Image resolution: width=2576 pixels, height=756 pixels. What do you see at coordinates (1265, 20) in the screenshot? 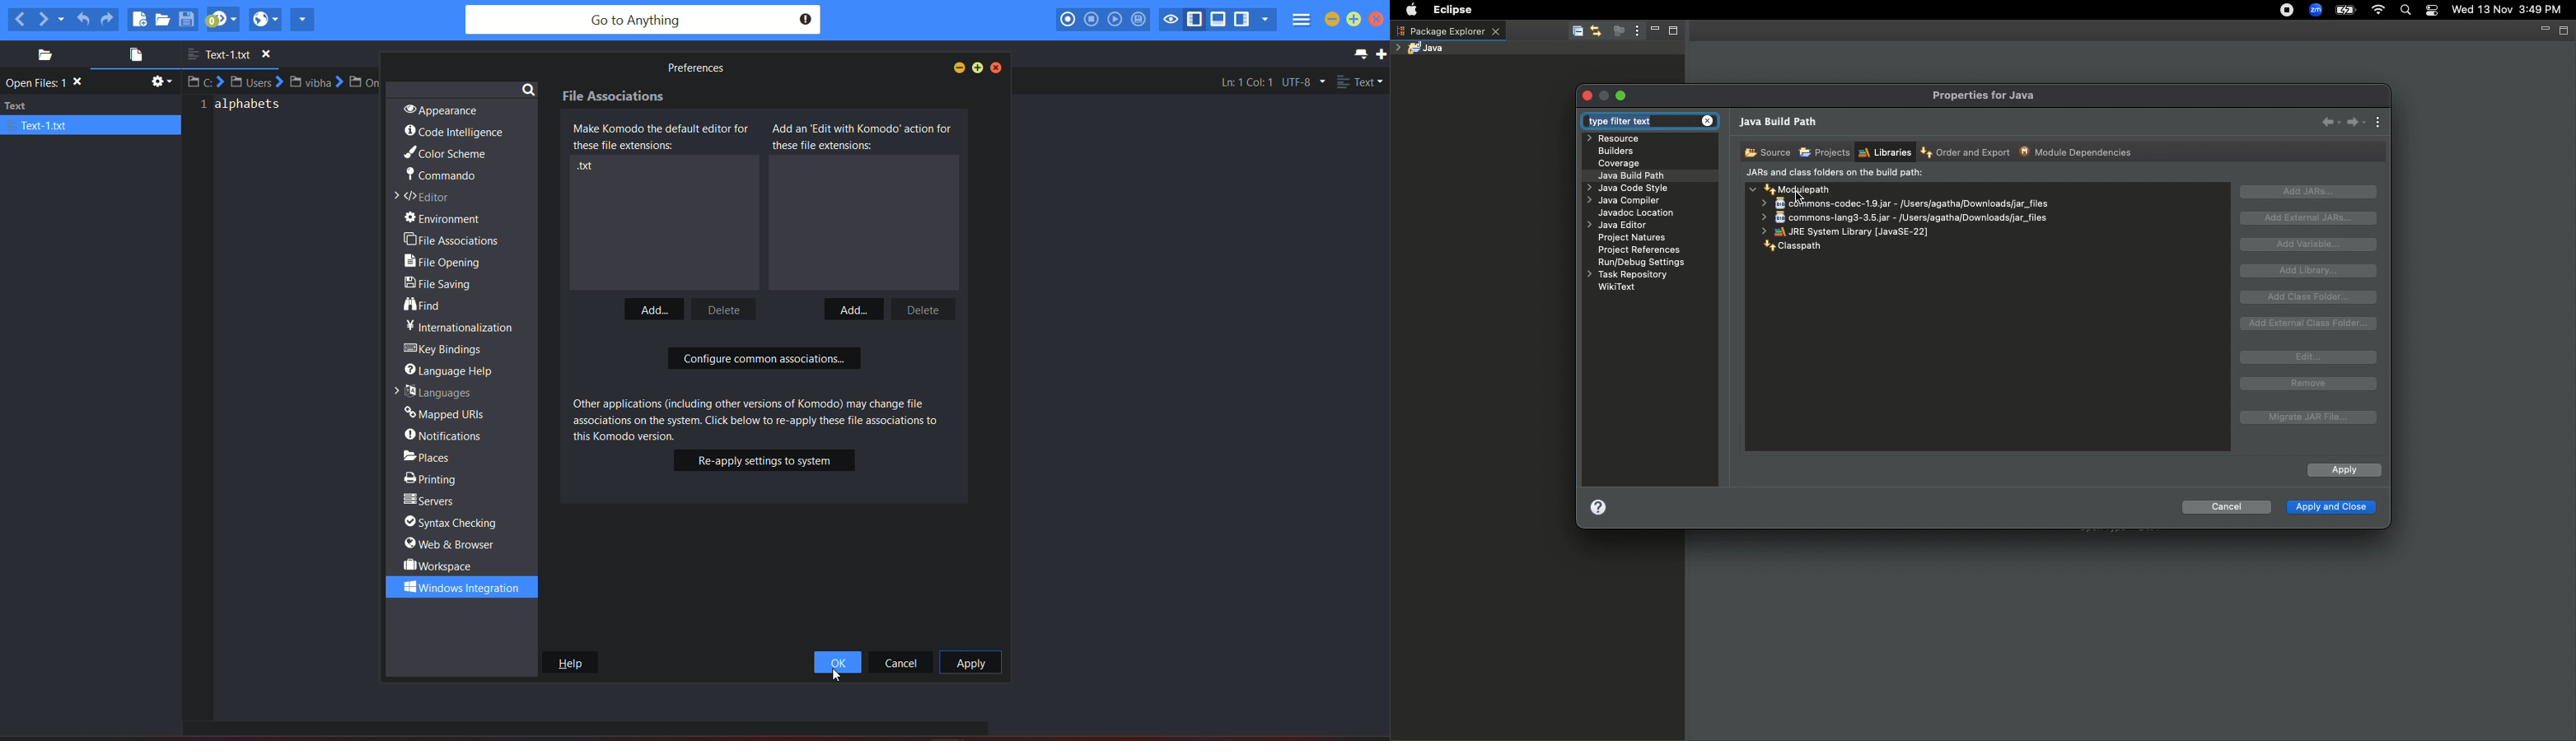
I see `show specific sidebar` at bounding box center [1265, 20].